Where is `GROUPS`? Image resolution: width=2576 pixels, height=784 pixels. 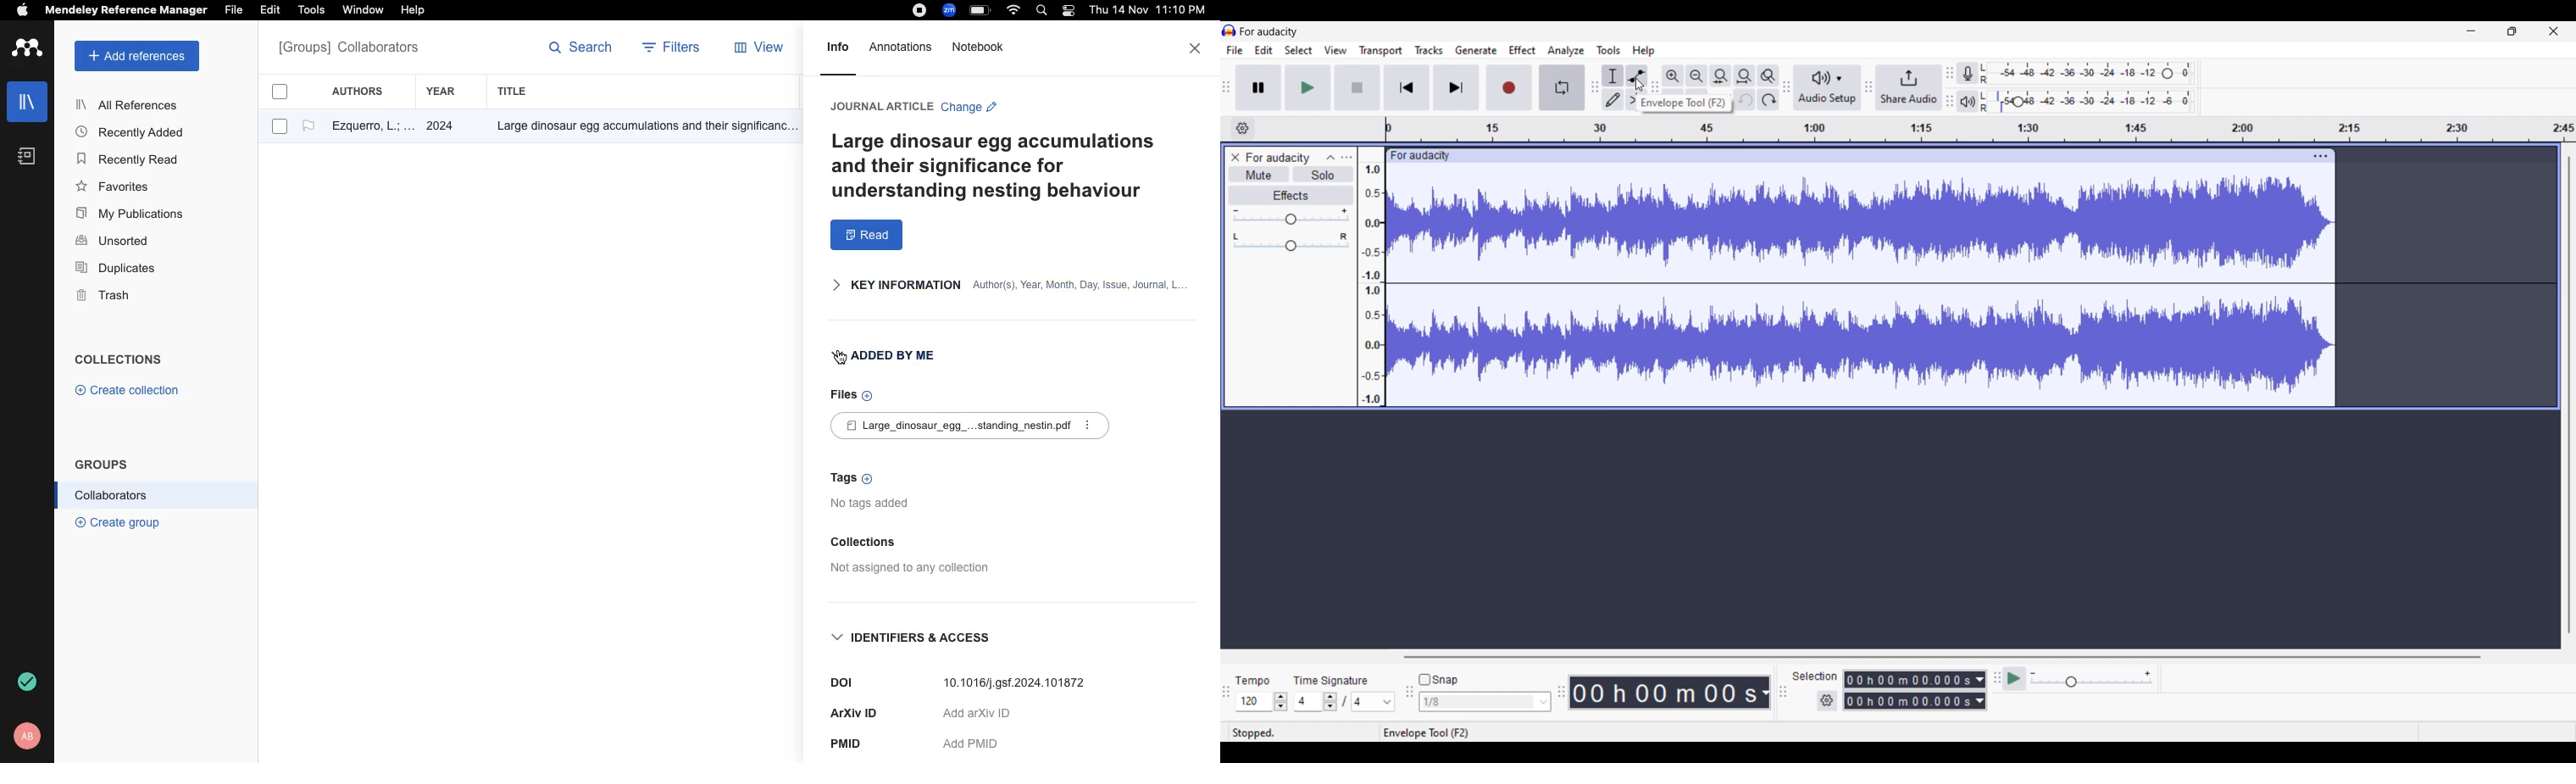 GROUPS is located at coordinates (102, 463).